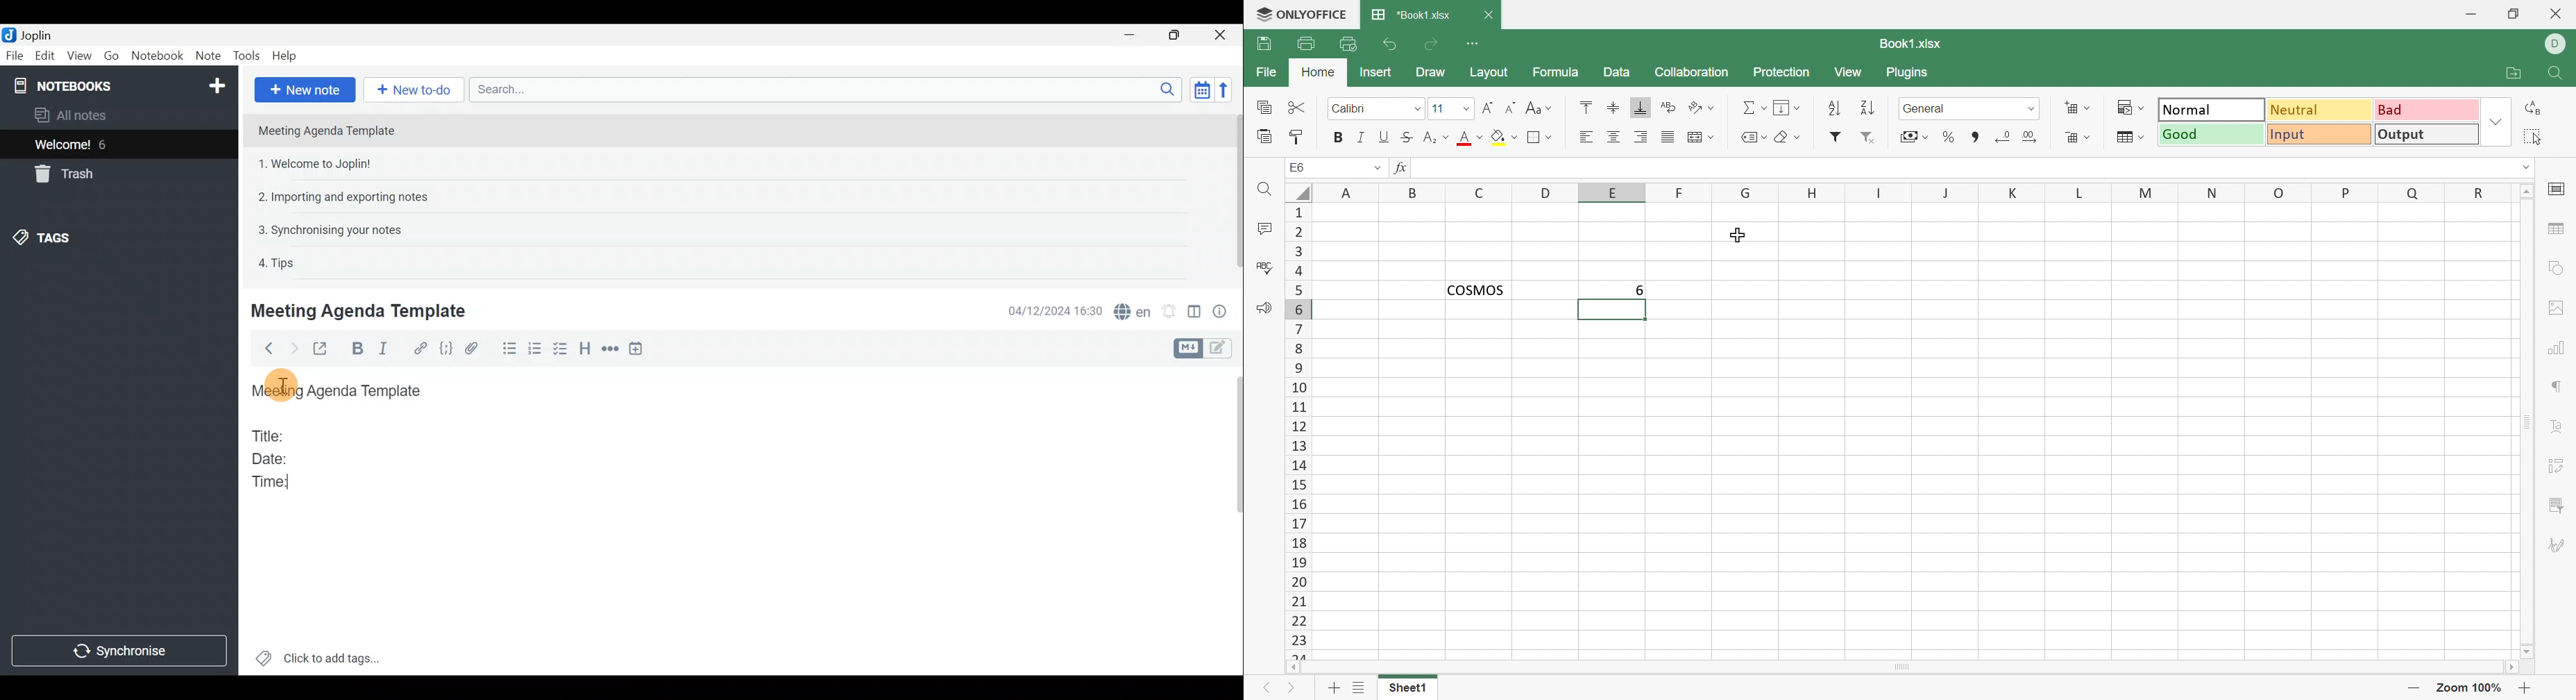  Describe the element at coordinates (157, 54) in the screenshot. I see `Notebook` at that location.